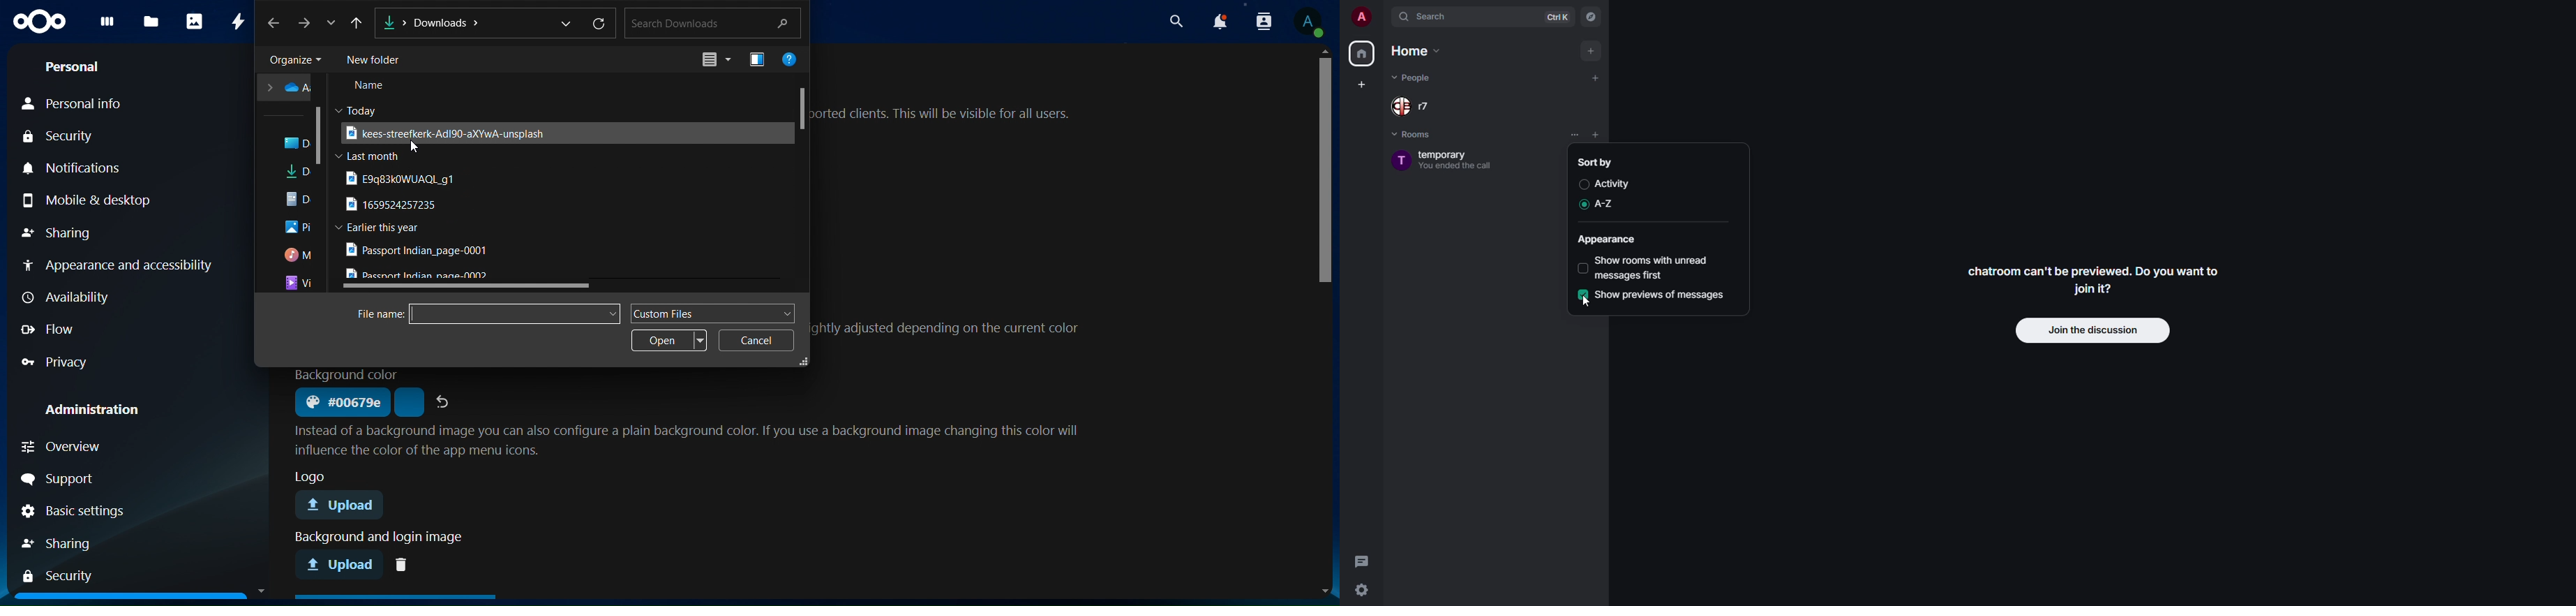 The image size is (2576, 616). What do you see at coordinates (600, 25) in the screenshot?
I see `refresh` at bounding box center [600, 25].